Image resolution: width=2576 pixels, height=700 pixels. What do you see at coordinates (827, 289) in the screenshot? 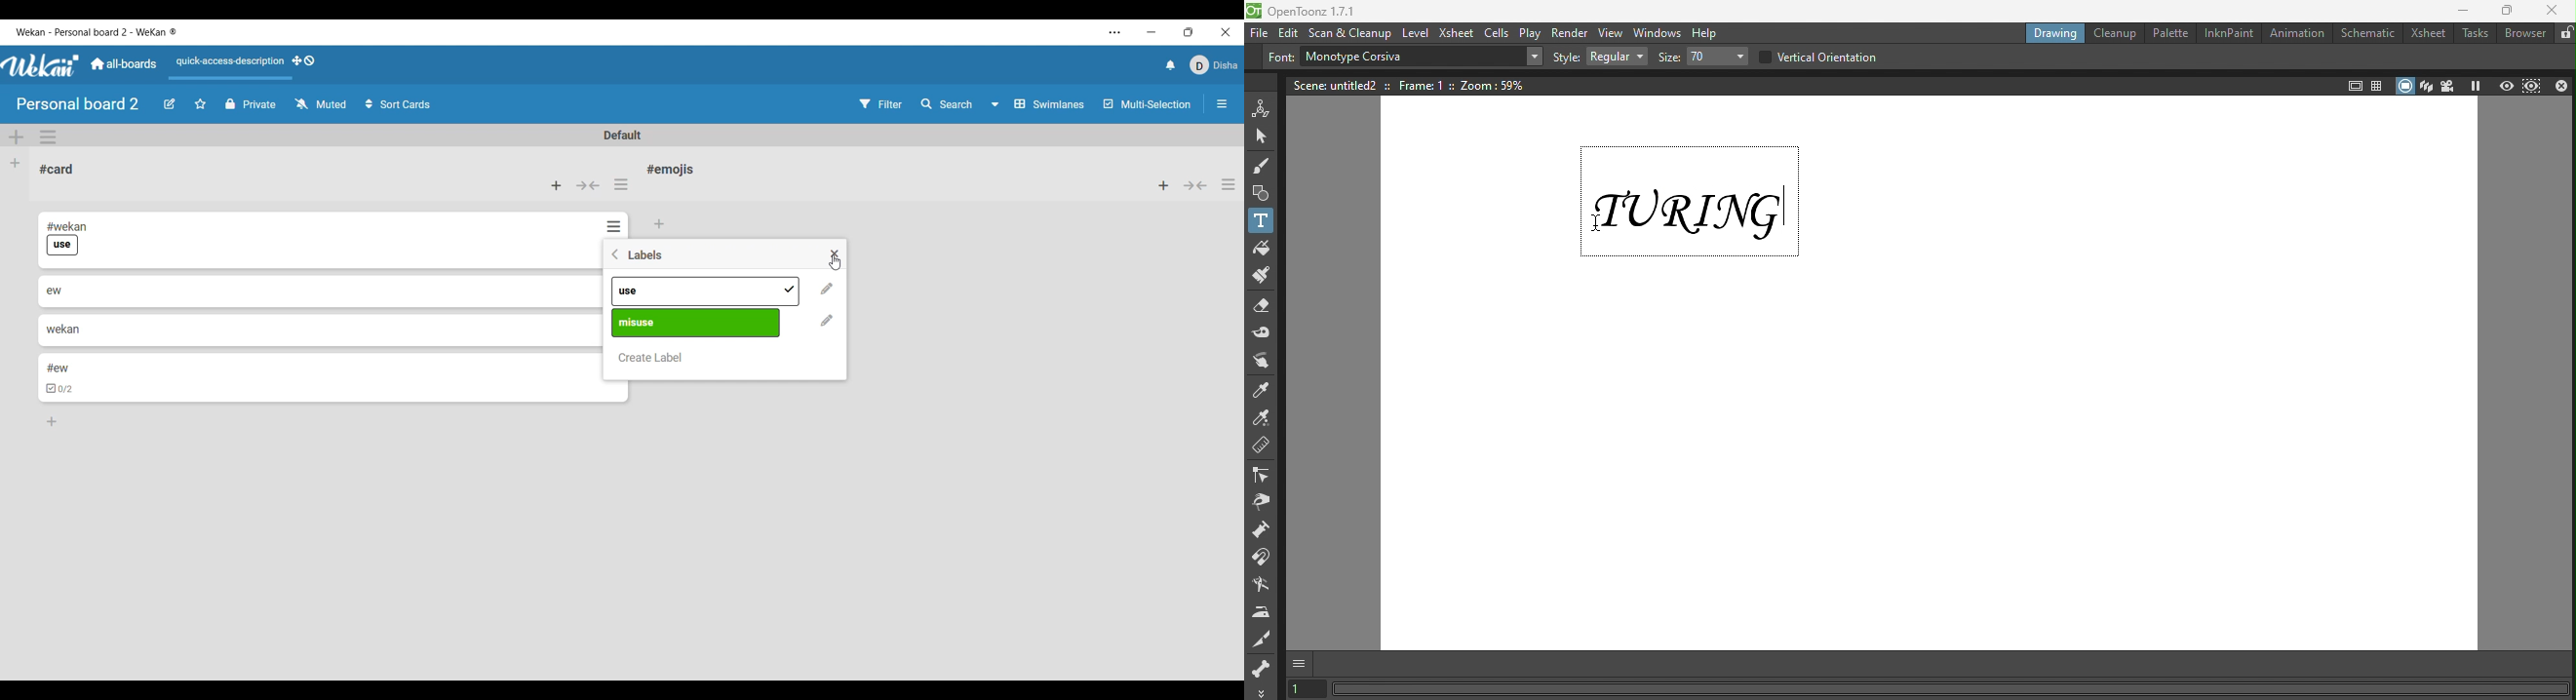
I see `Change name and color of respective label` at bounding box center [827, 289].